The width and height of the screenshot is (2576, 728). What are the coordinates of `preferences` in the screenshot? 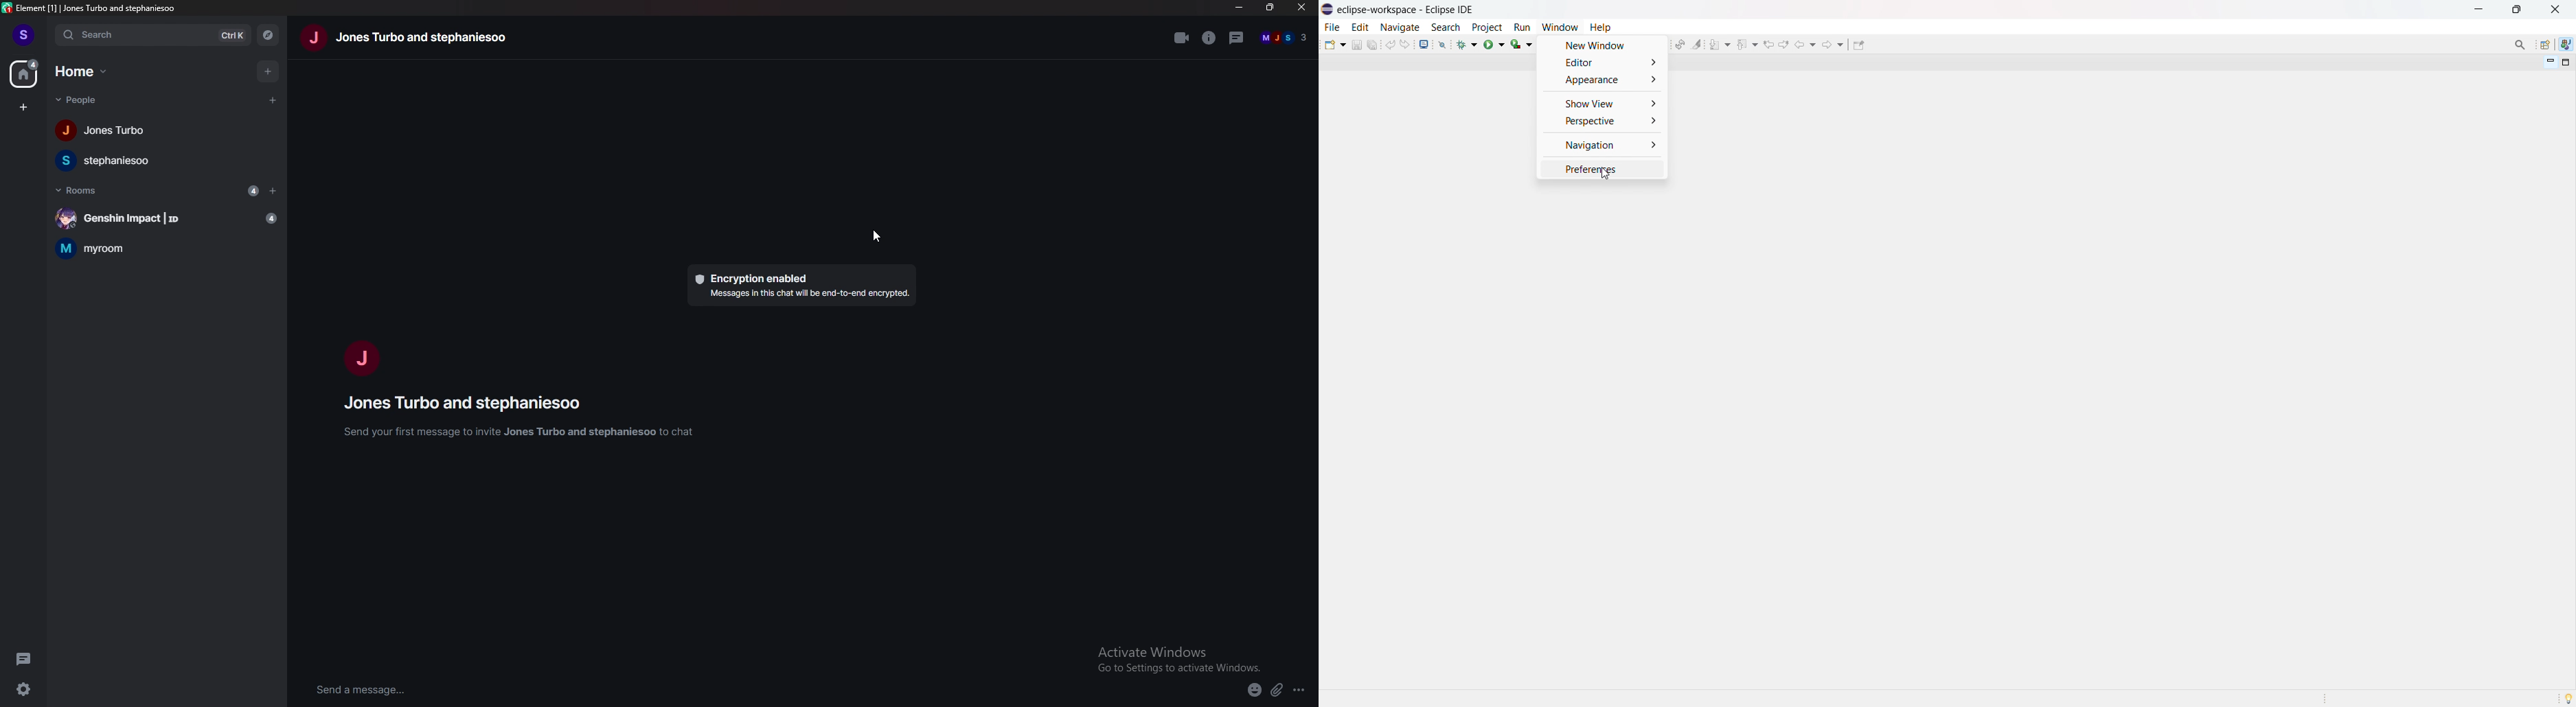 It's located at (1602, 170).